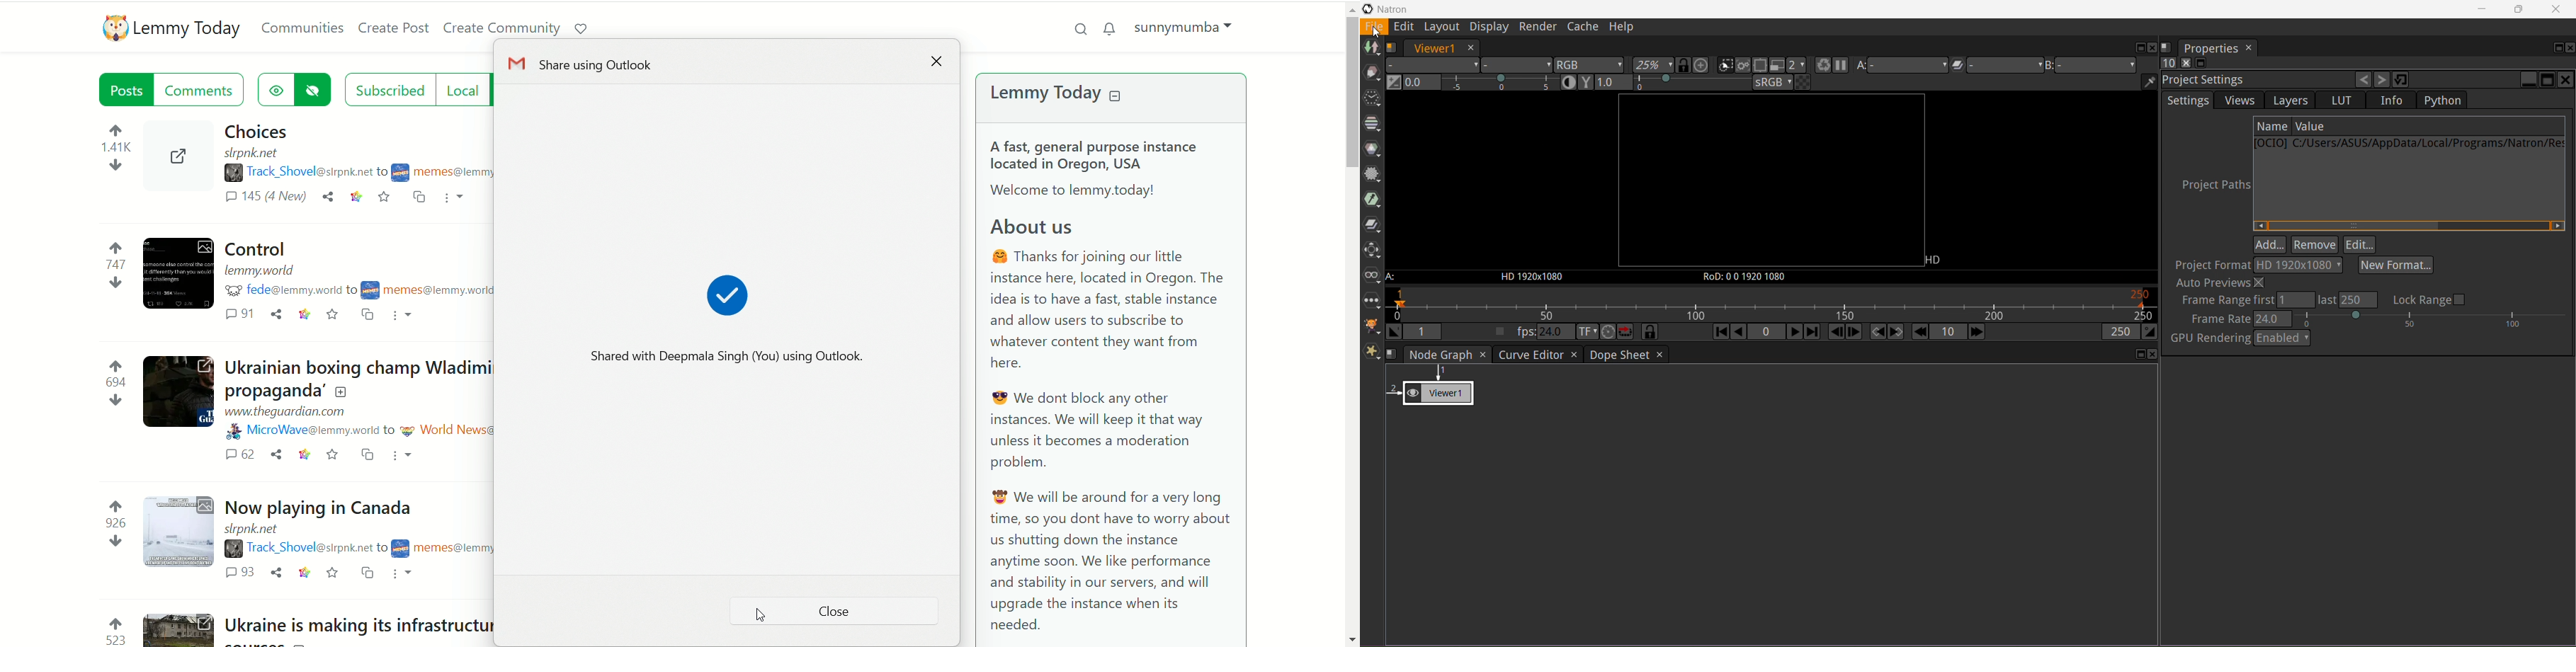 This screenshot has width=2576, height=672. What do you see at coordinates (113, 525) in the screenshot?
I see `votes up and down` at bounding box center [113, 525].